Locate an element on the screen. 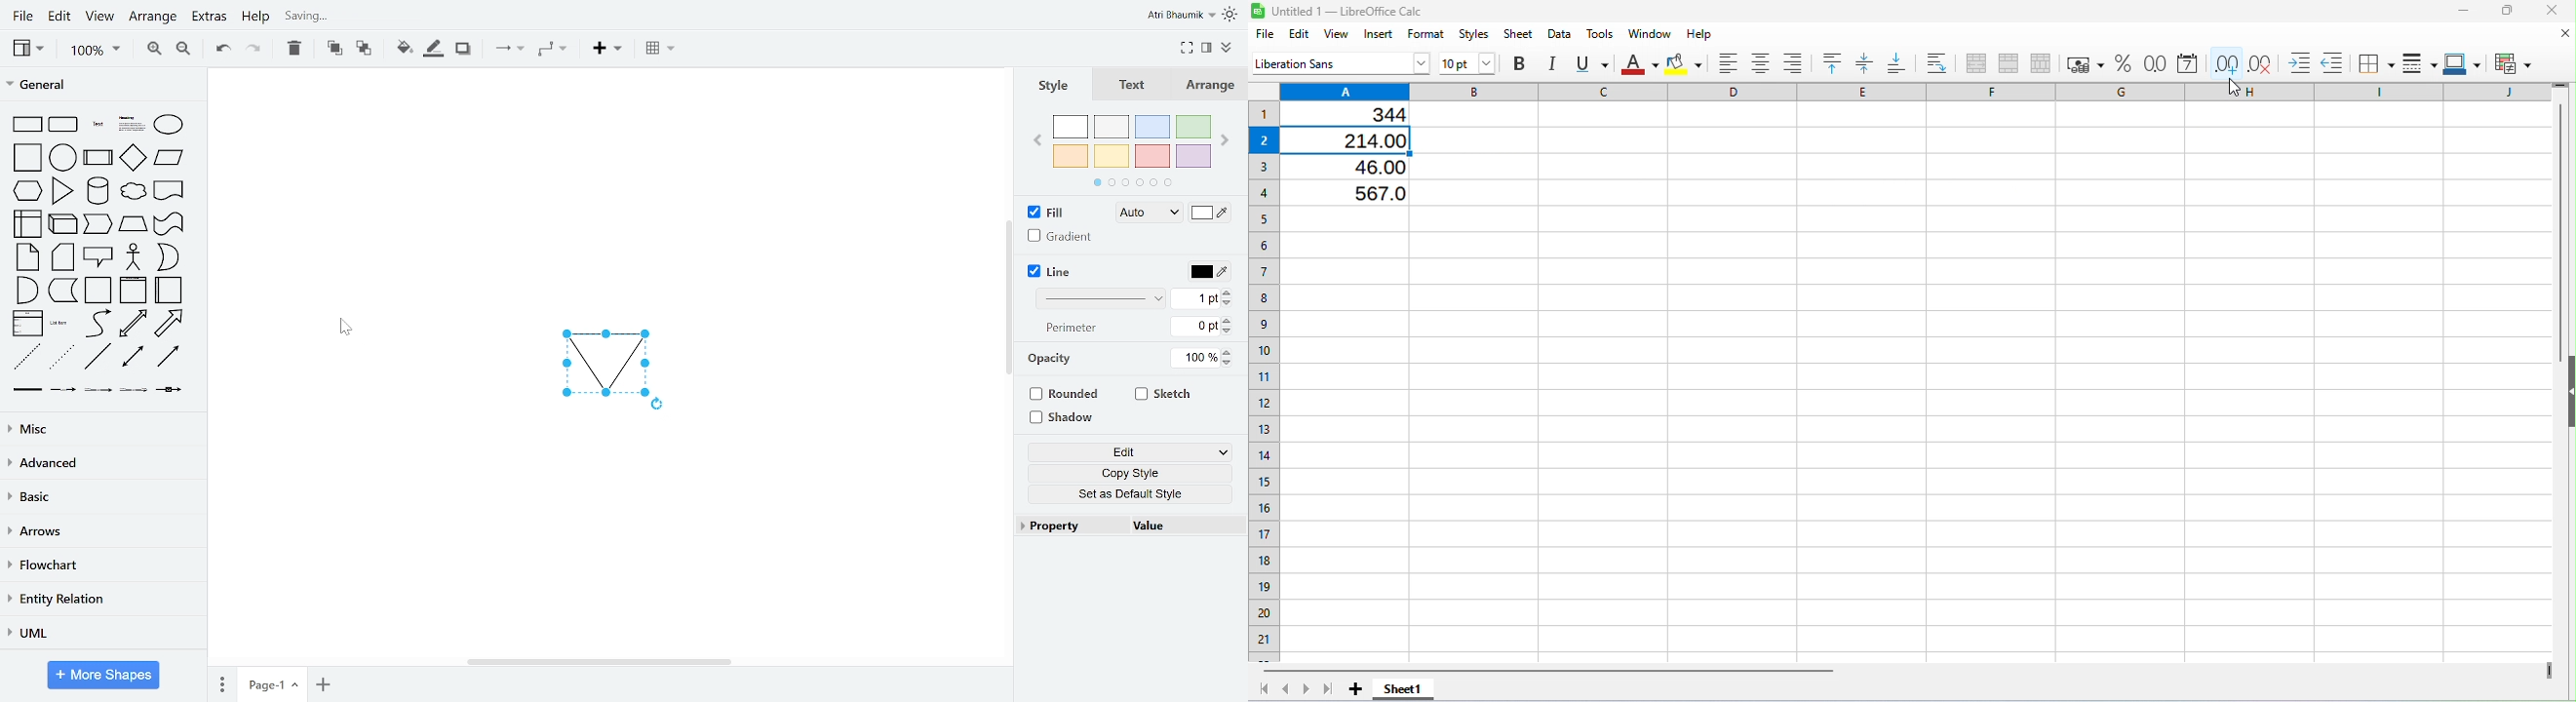 The width and height of the screenshot is (2576, 728). Window is located at coordinates (1648, 33).